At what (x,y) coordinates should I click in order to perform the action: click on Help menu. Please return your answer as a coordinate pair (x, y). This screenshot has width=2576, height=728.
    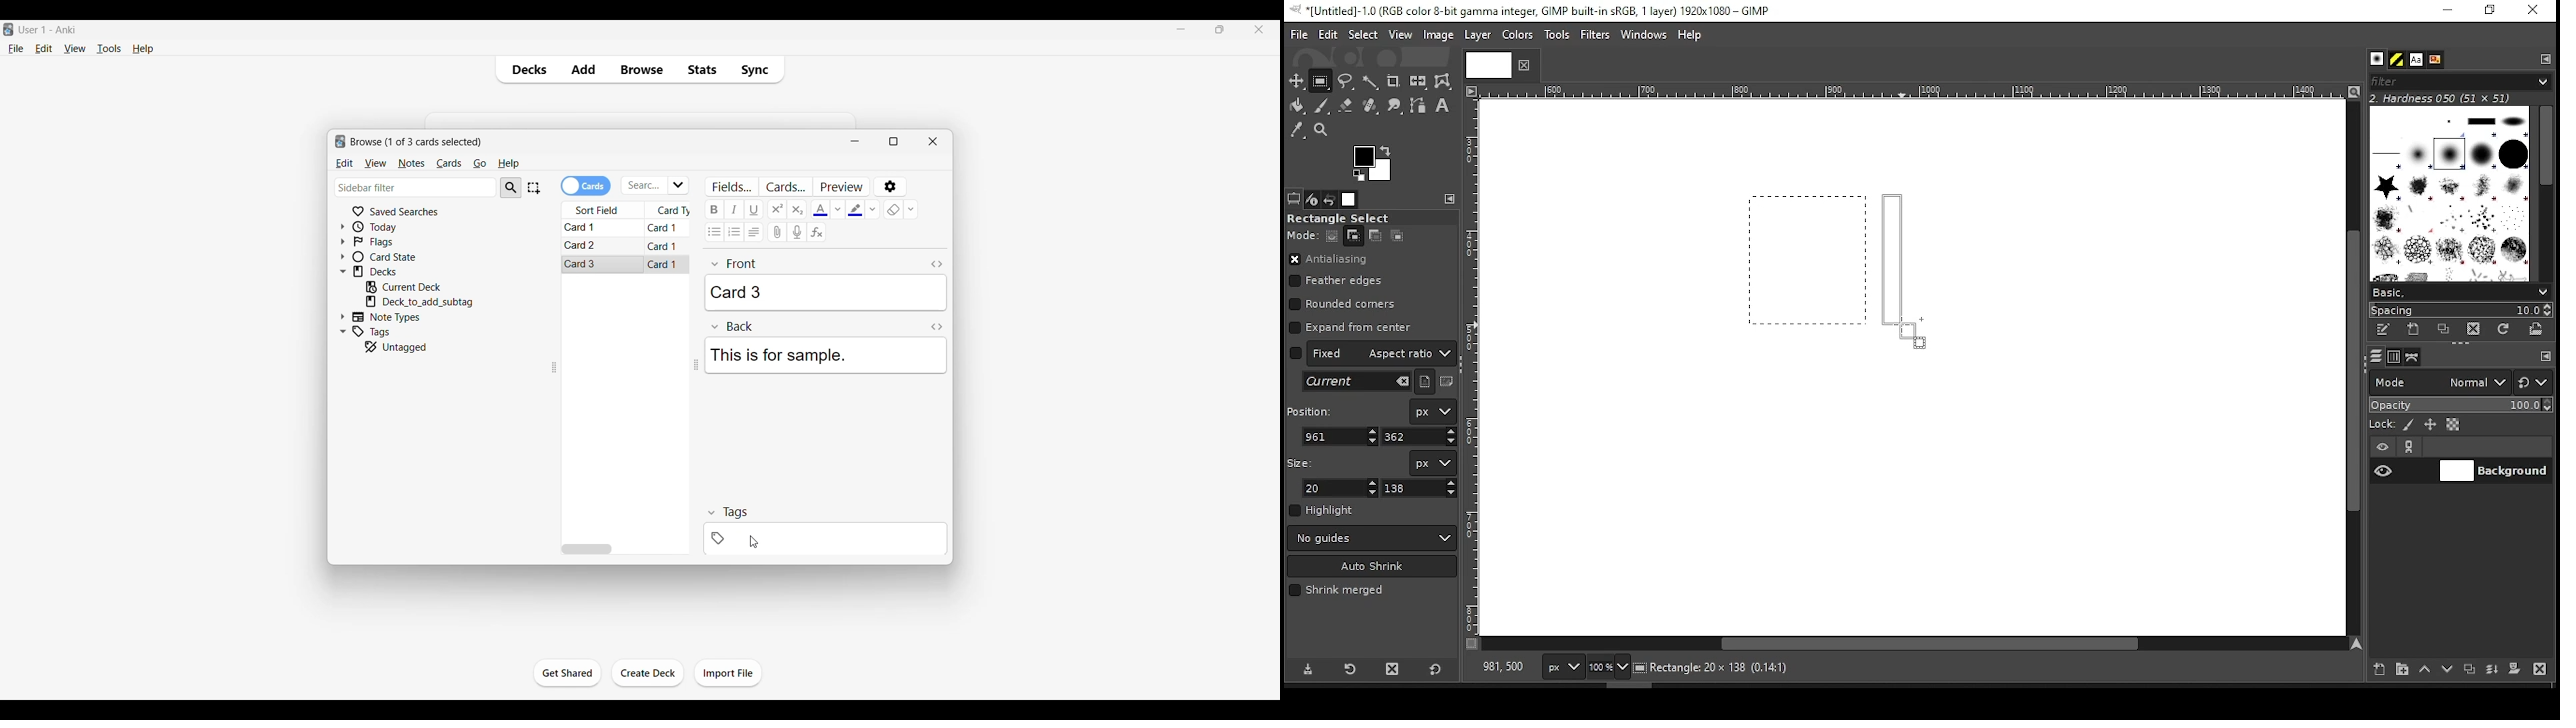
    Looking at the image, I should click on (143, 49).